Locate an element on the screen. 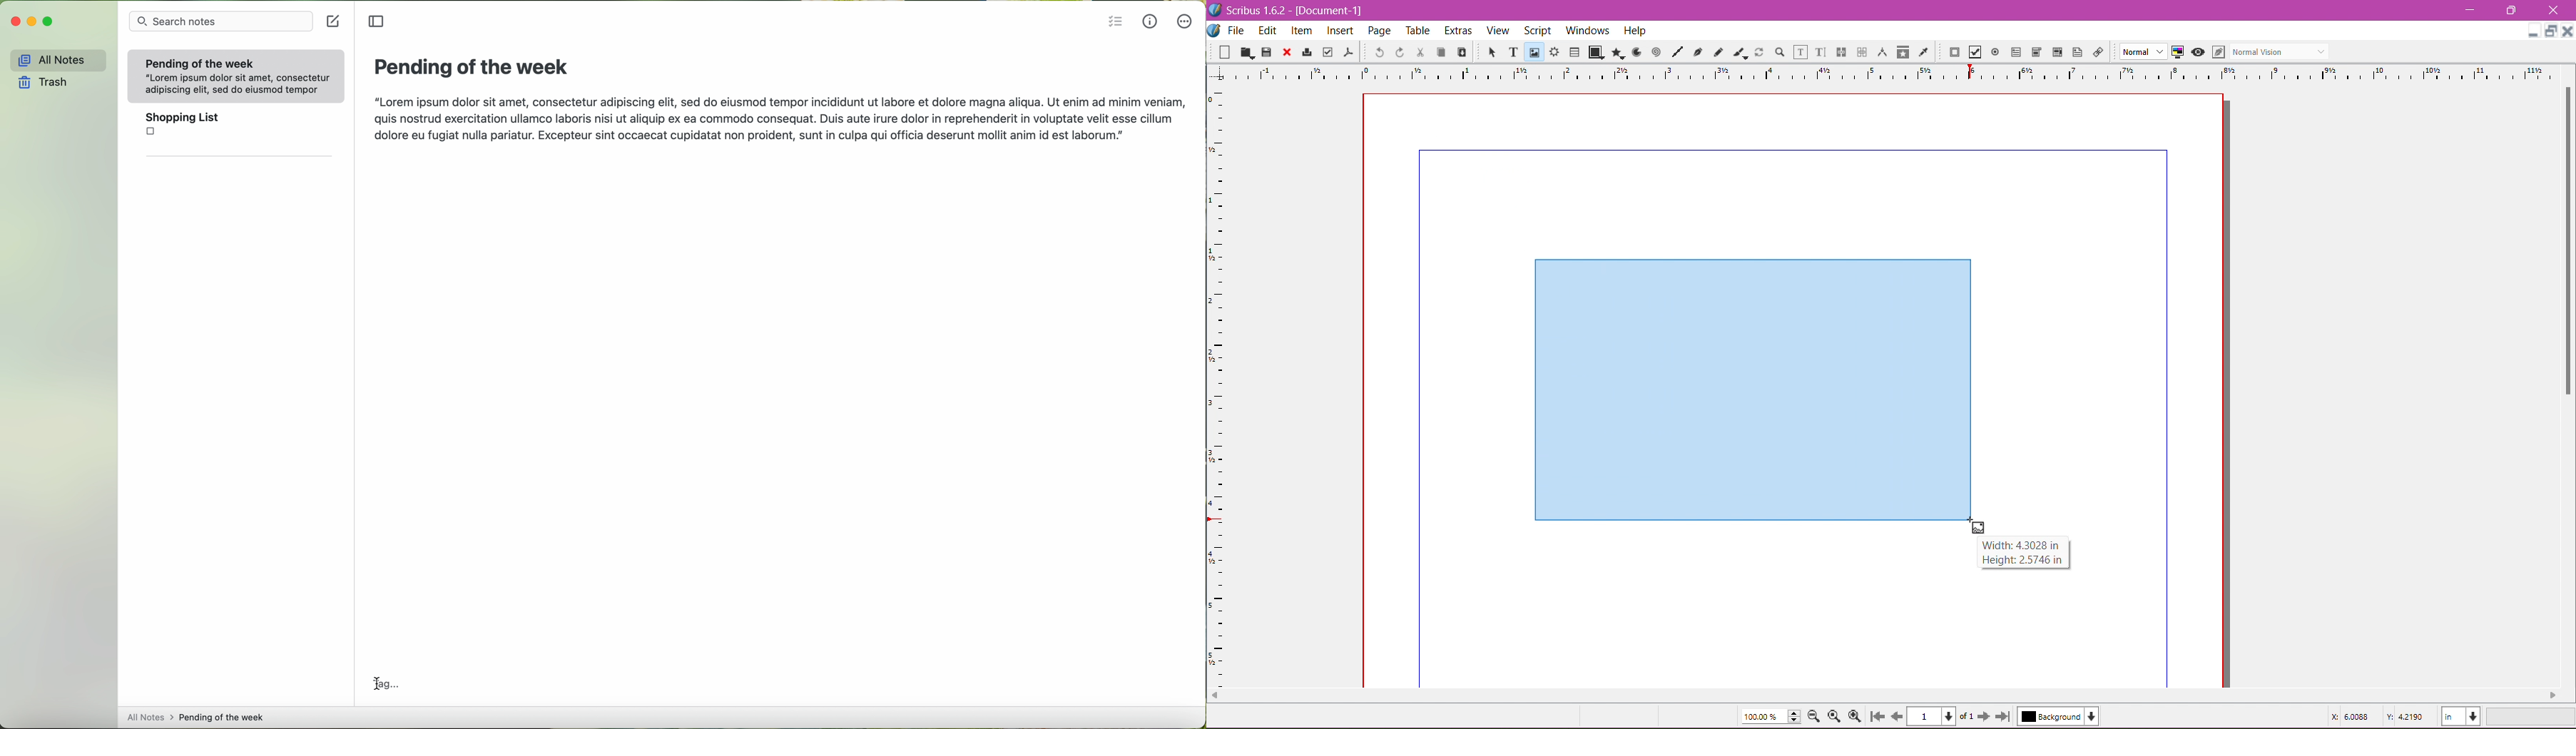 The width and height of the screenshot is (2576, 756). Extras is located at coordinates (1460, 30).